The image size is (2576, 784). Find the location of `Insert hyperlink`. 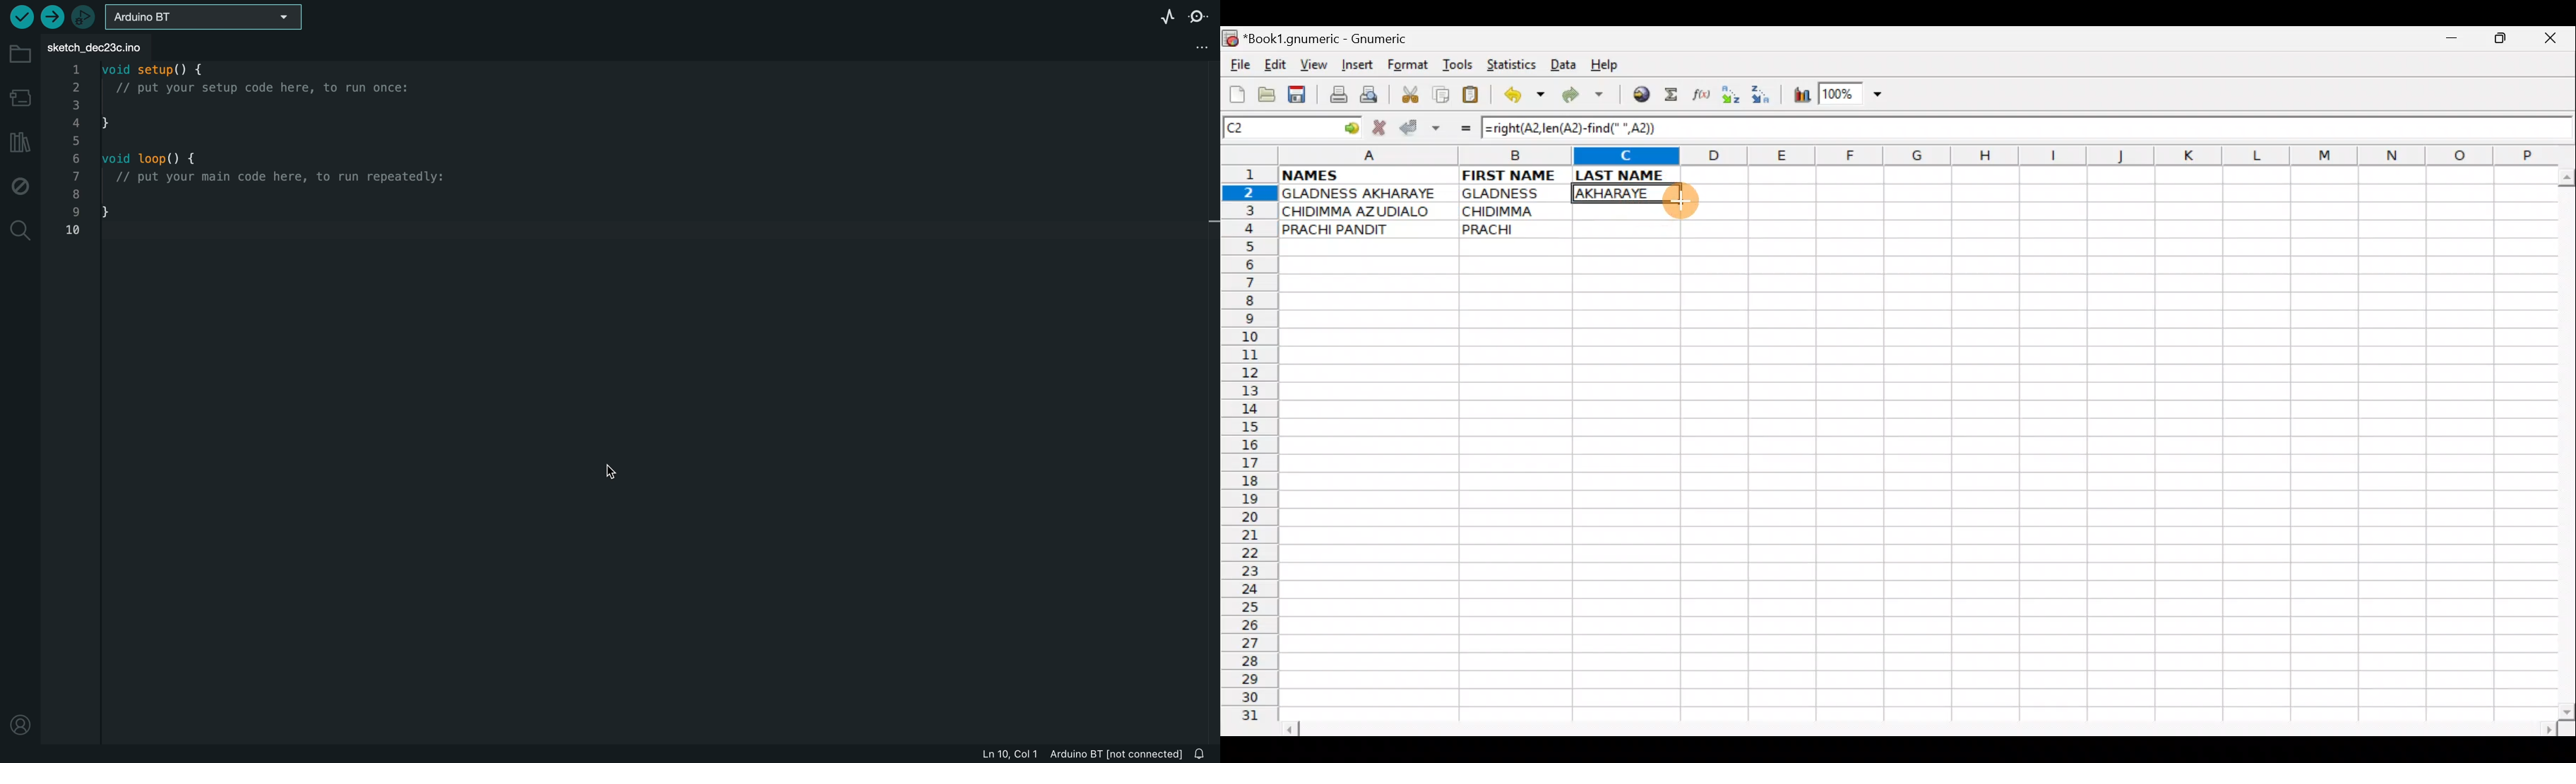

Insert hyperlink is located at coordinates (1639, 95).